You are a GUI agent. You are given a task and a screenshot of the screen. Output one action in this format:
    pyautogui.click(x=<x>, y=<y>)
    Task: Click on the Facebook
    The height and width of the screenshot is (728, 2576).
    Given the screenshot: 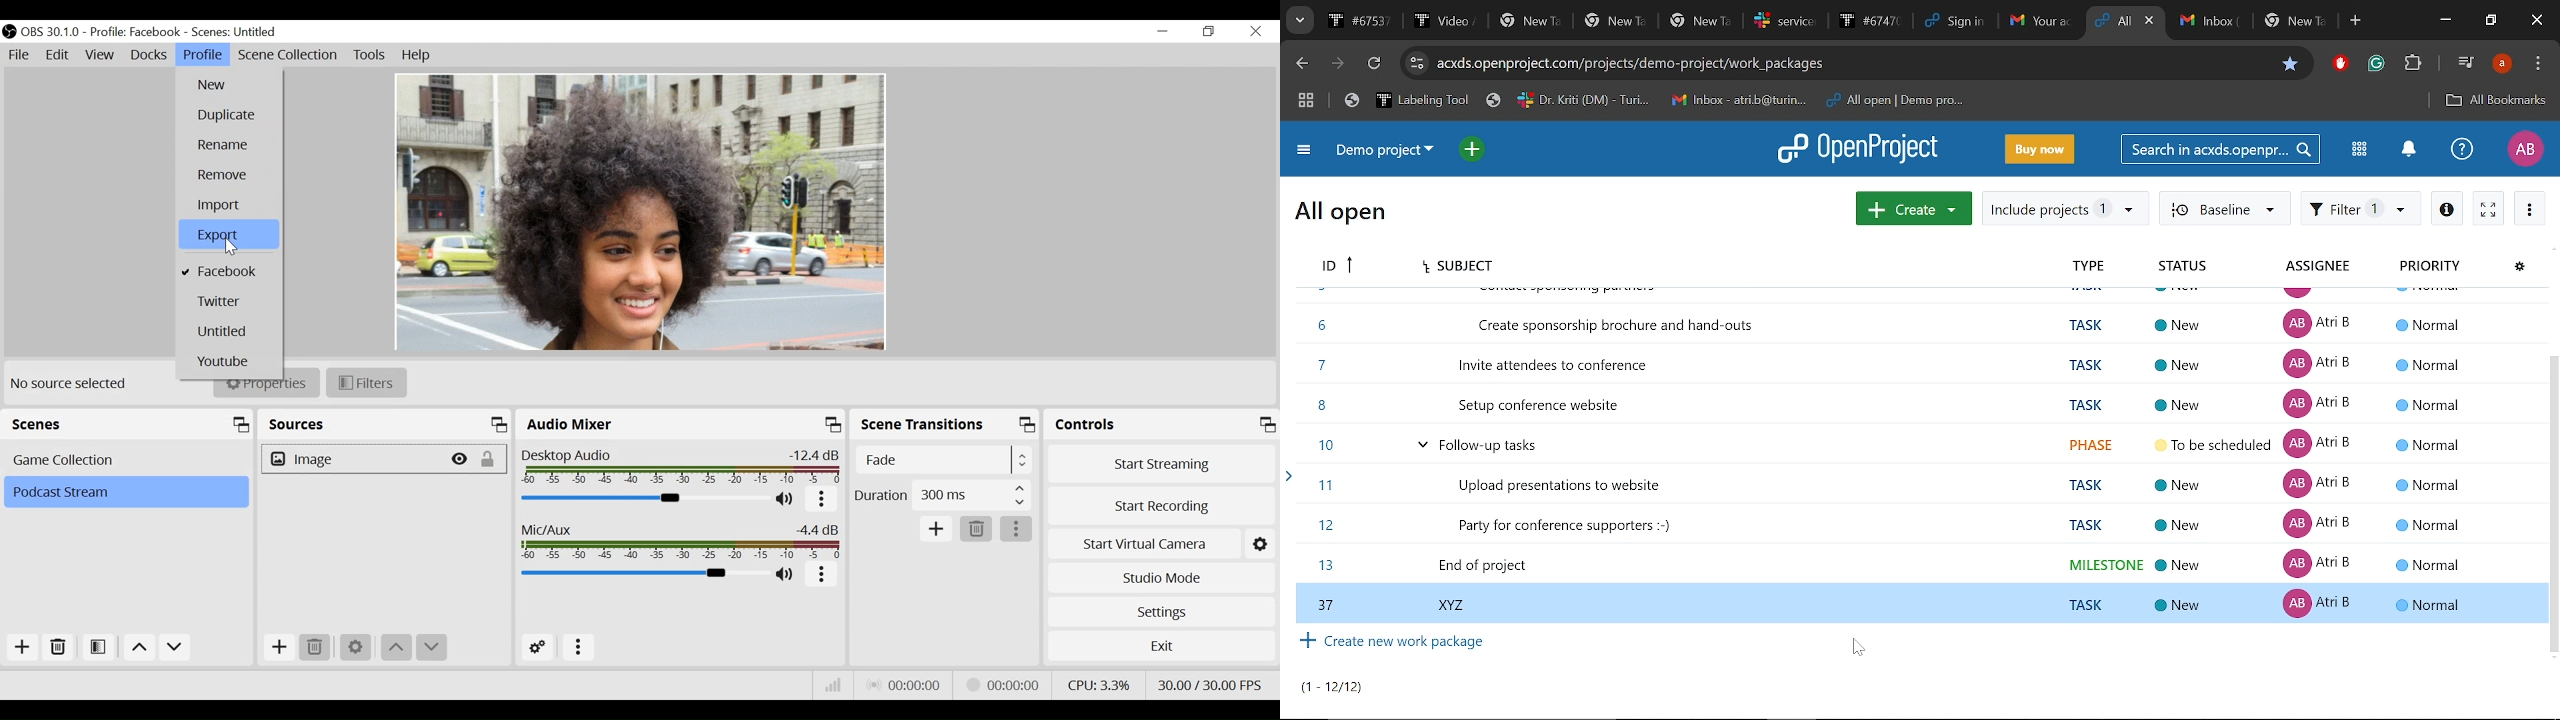 What is the action you would take?
    pyautogui.click(x=225, y=273)
    